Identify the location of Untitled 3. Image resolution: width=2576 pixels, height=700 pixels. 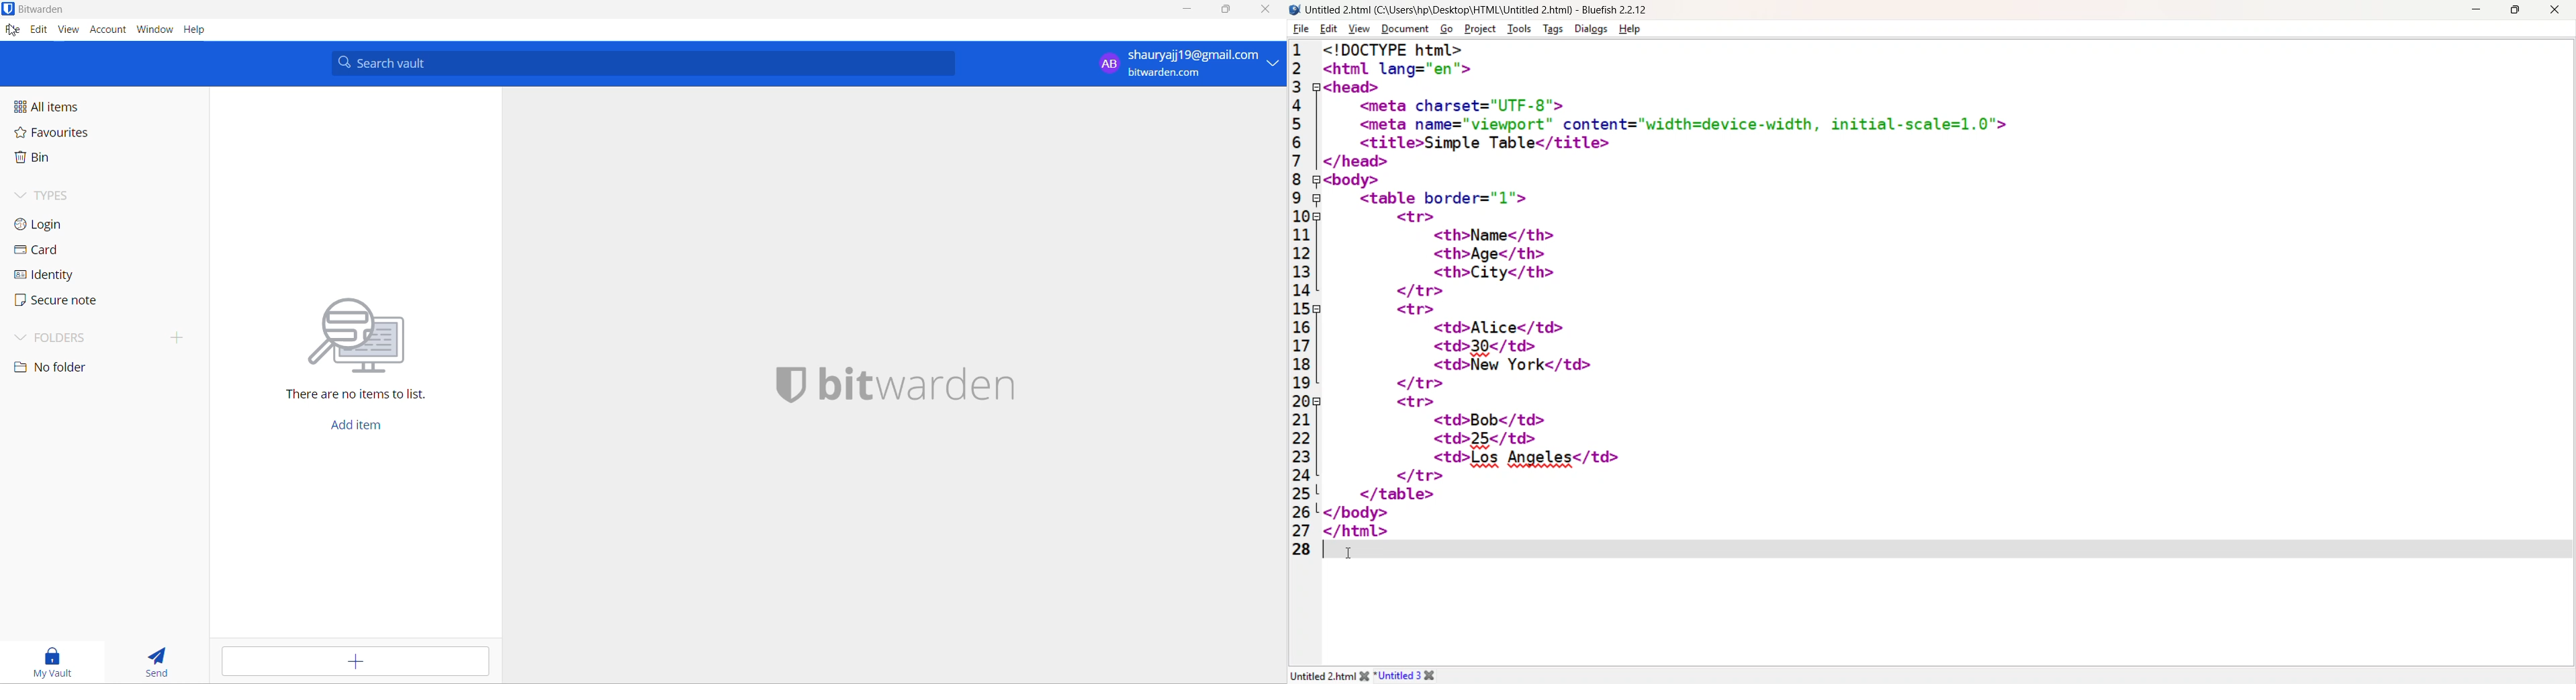
(1398, 675).